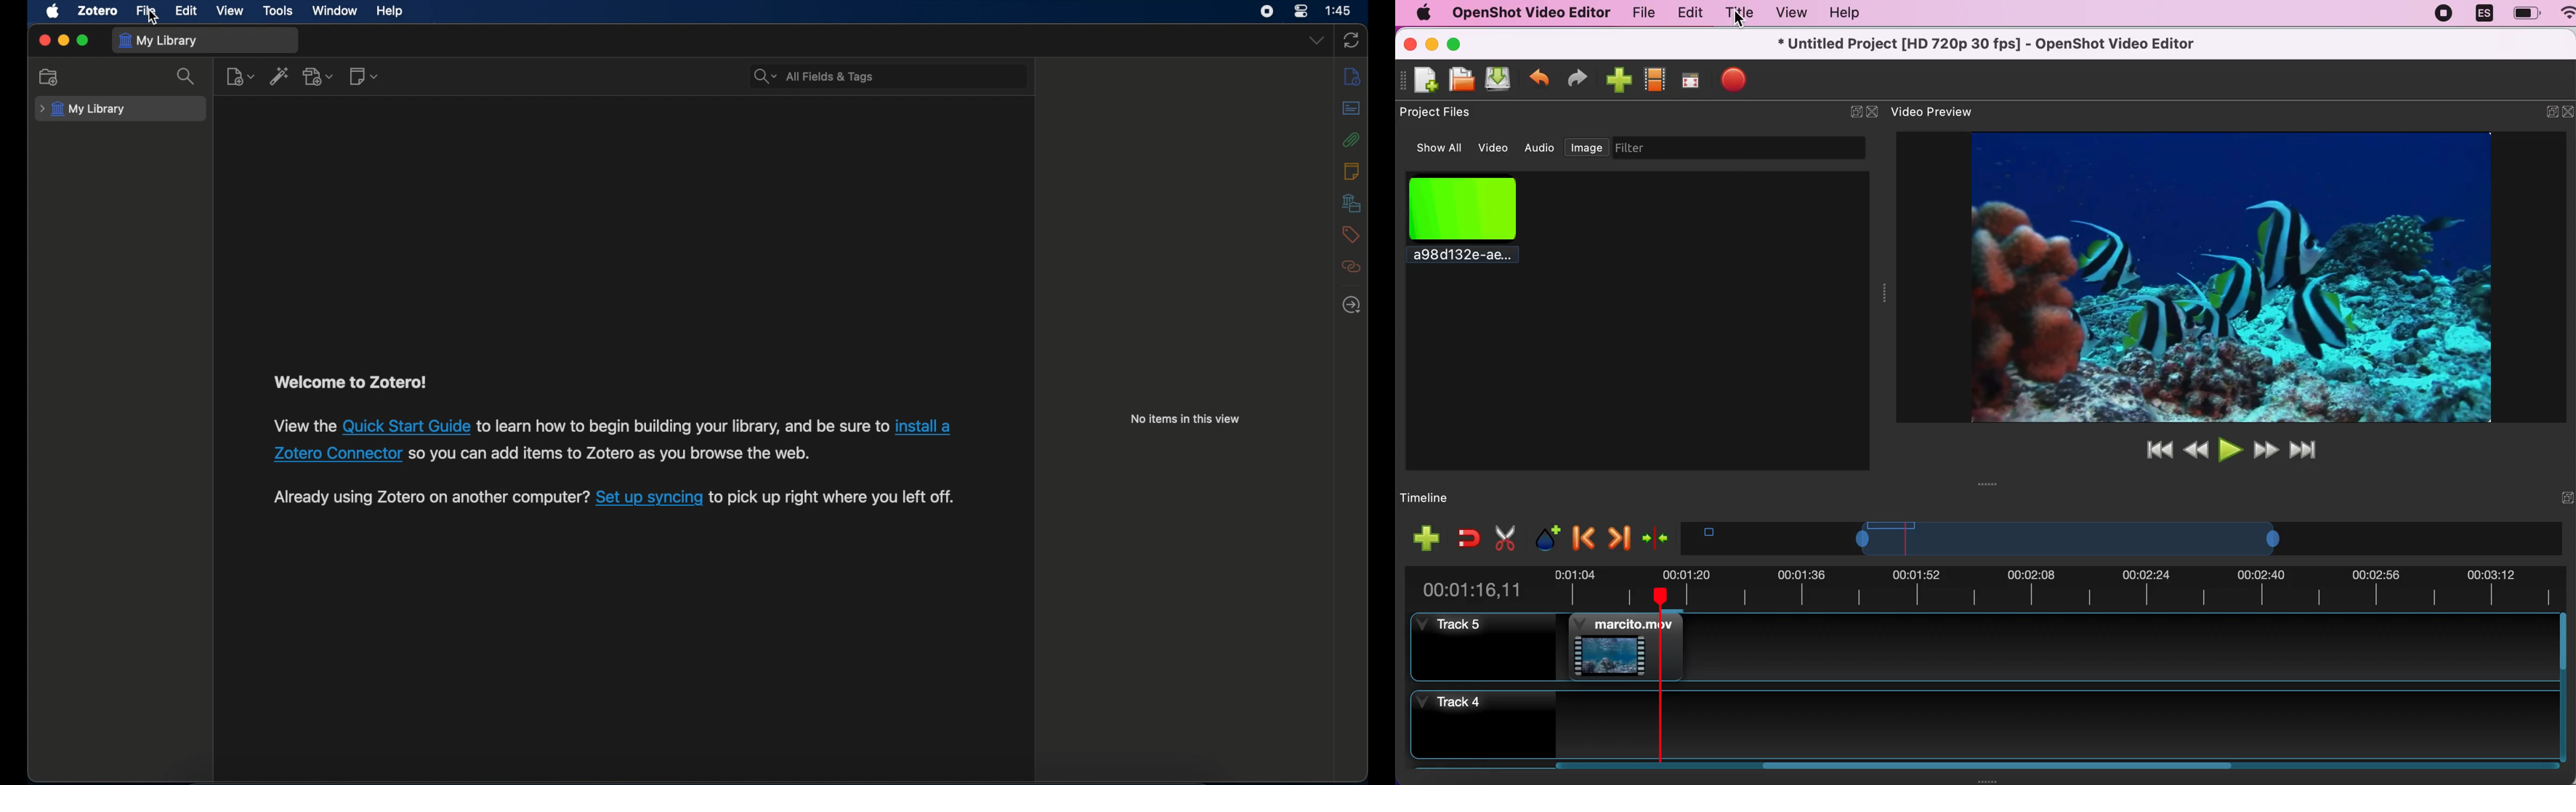  What do you see at coordinates (1301, 11) in the screenshot?
I see `control center` at bounding box center [1301, 11].